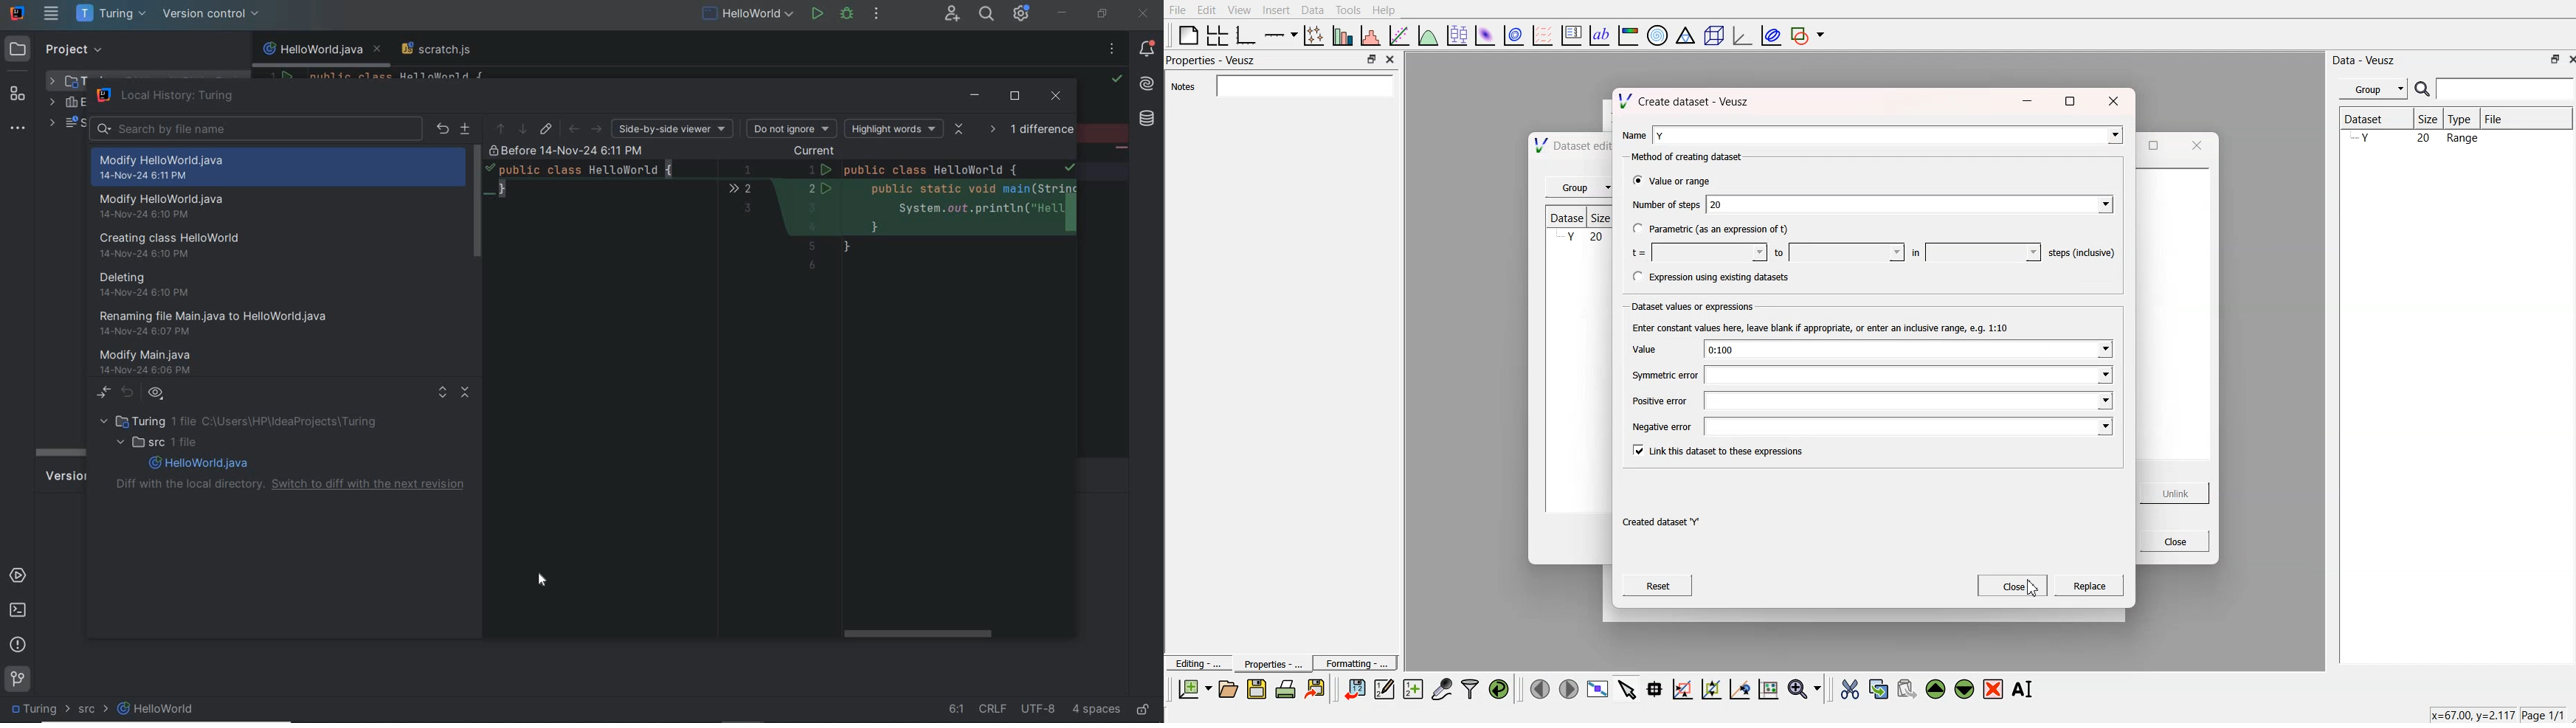 Image resolution: width=2576 pixels, height=728 pixels. What do you see at coordinates (1392, 60) in the screenshot?
I see `Close` at bounding box center [1392, 60].